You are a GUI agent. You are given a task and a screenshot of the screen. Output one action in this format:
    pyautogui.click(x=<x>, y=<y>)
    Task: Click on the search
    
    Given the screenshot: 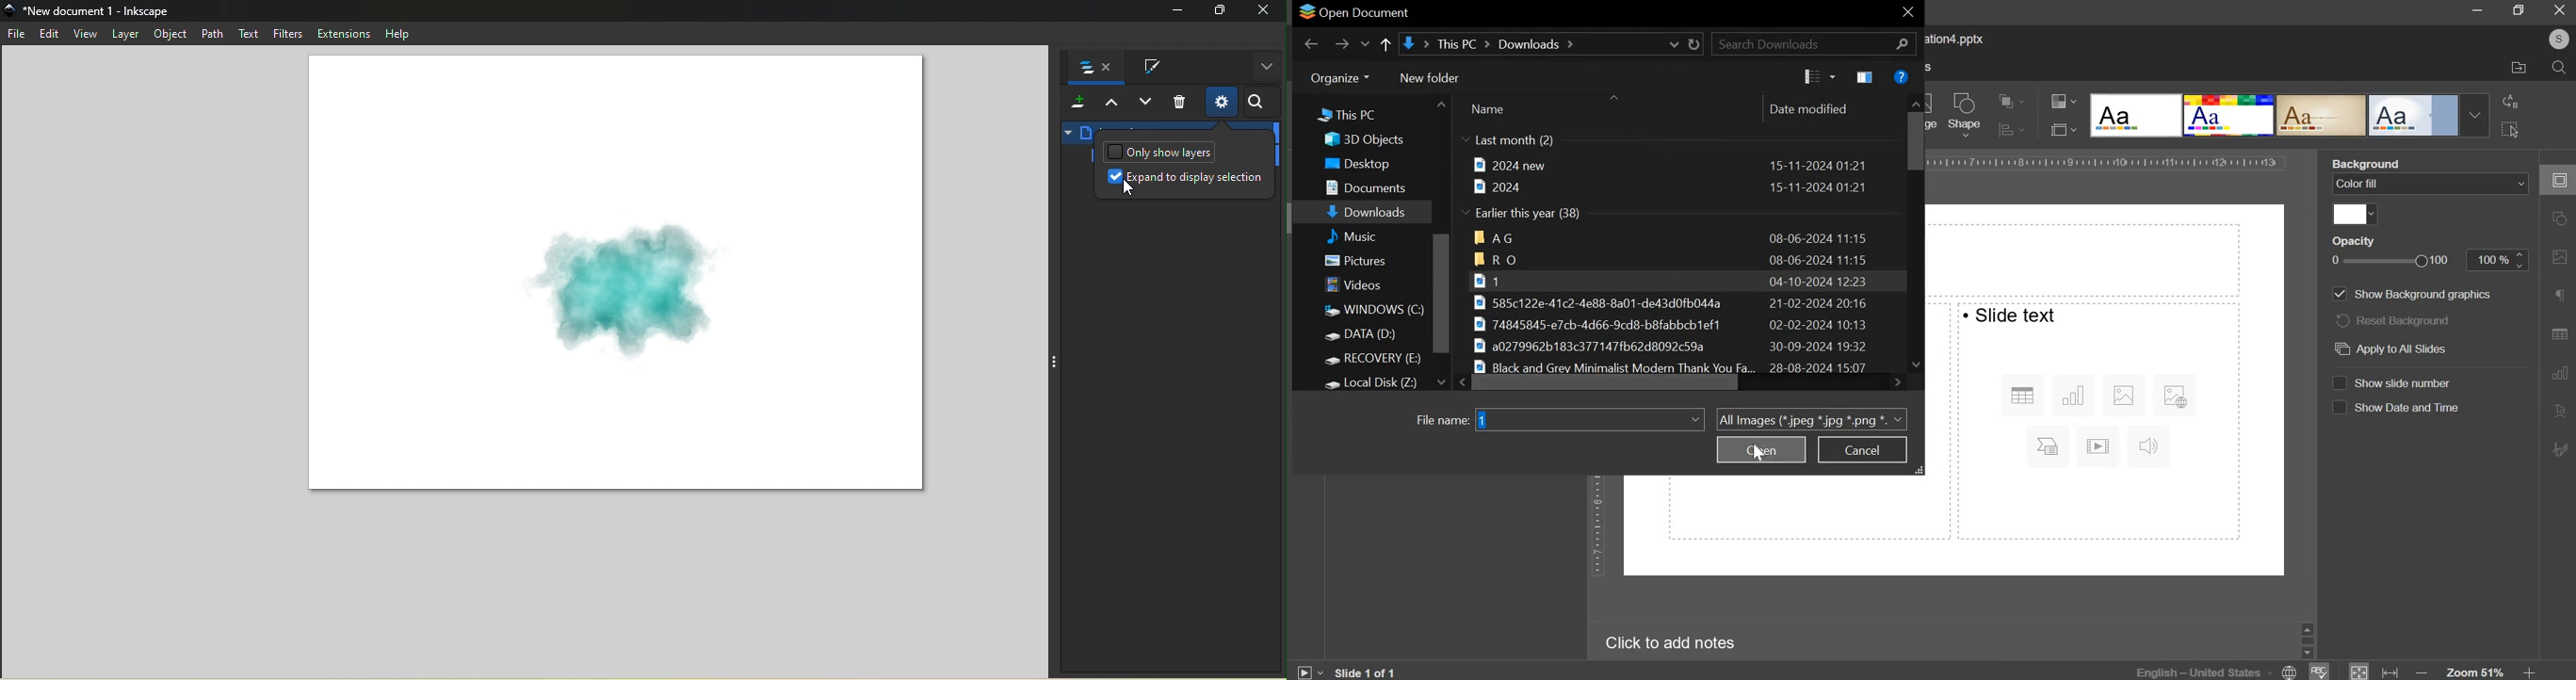 What is the action you would take?
    pyautogui.click(x=2559, y=69)
    